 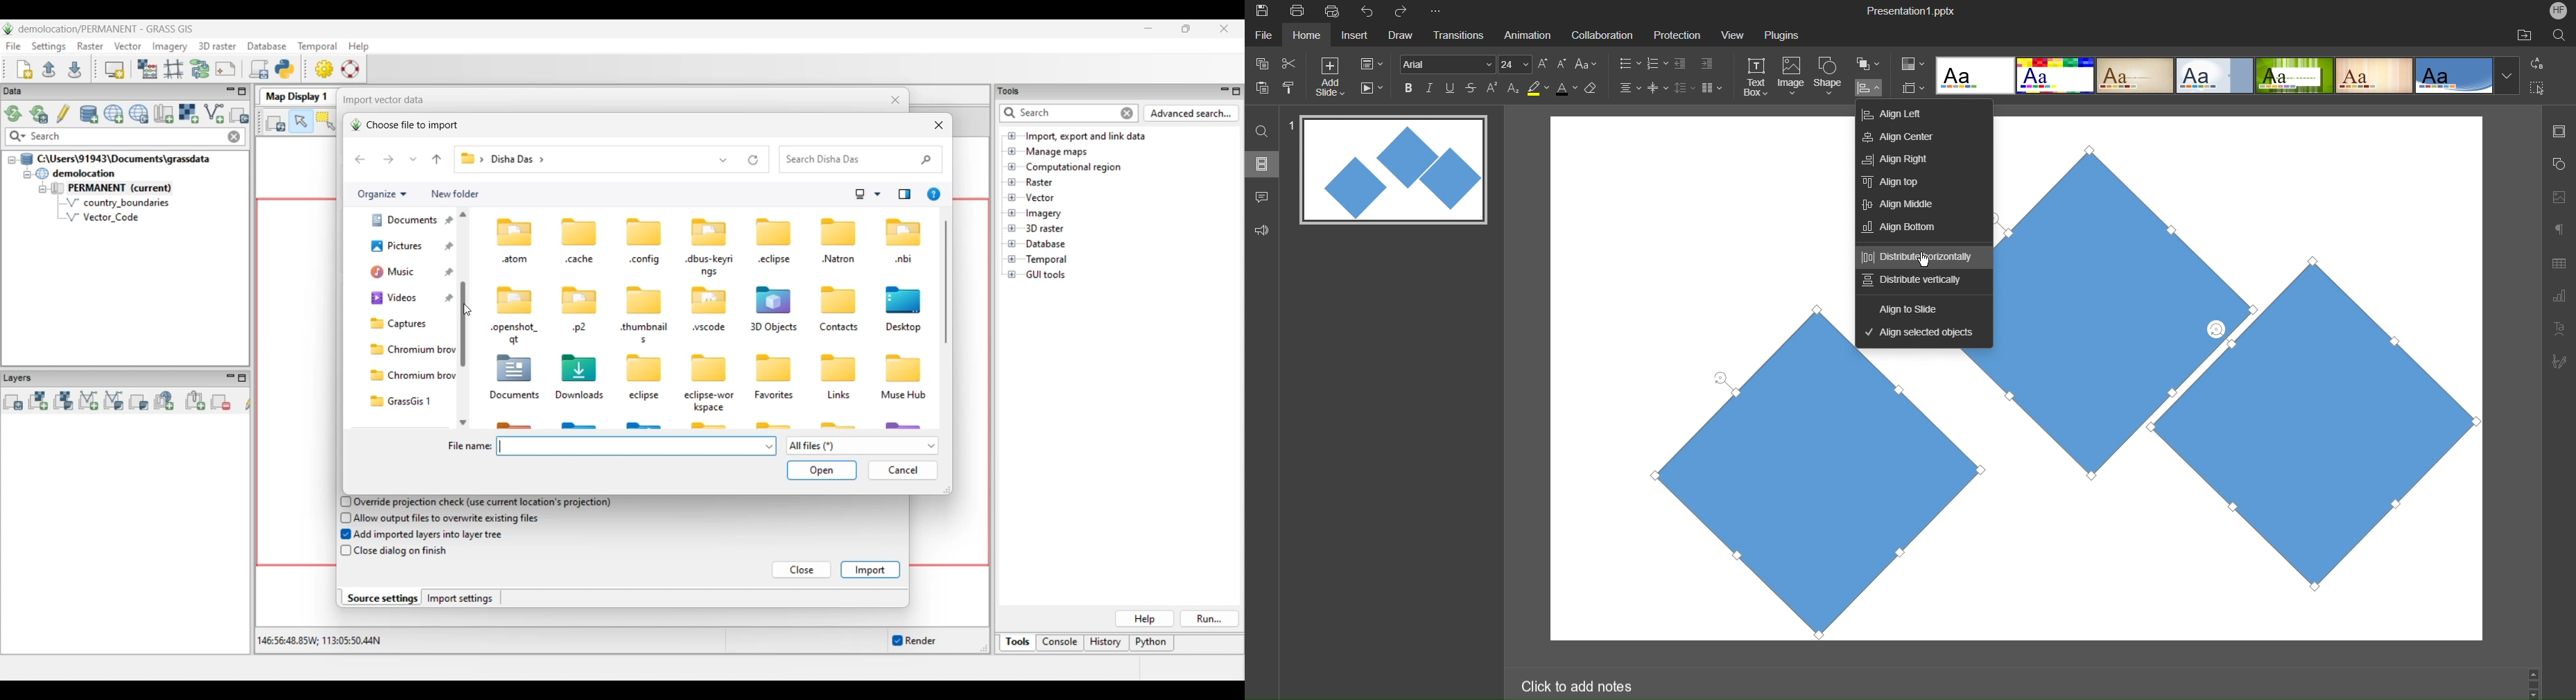 I want to click on scrollbar, so click(x=2533, y=683).